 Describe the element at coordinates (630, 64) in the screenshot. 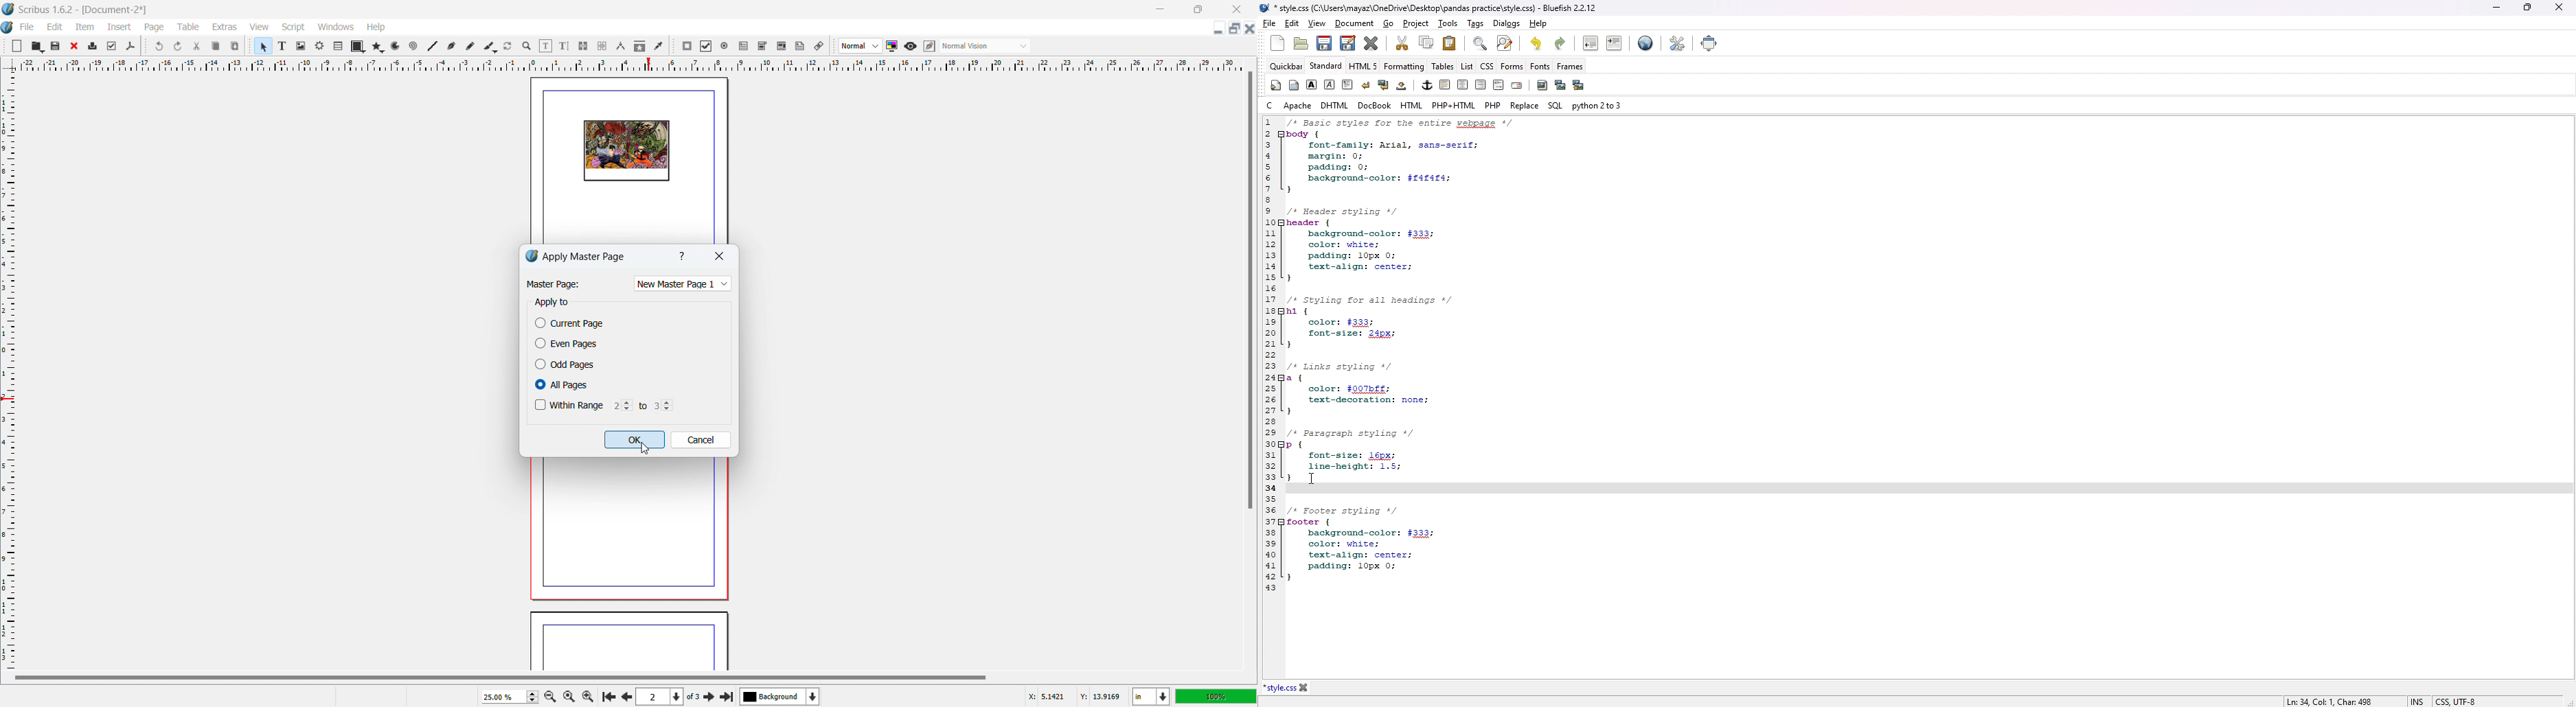

I see `horizontal ruler` at that location.